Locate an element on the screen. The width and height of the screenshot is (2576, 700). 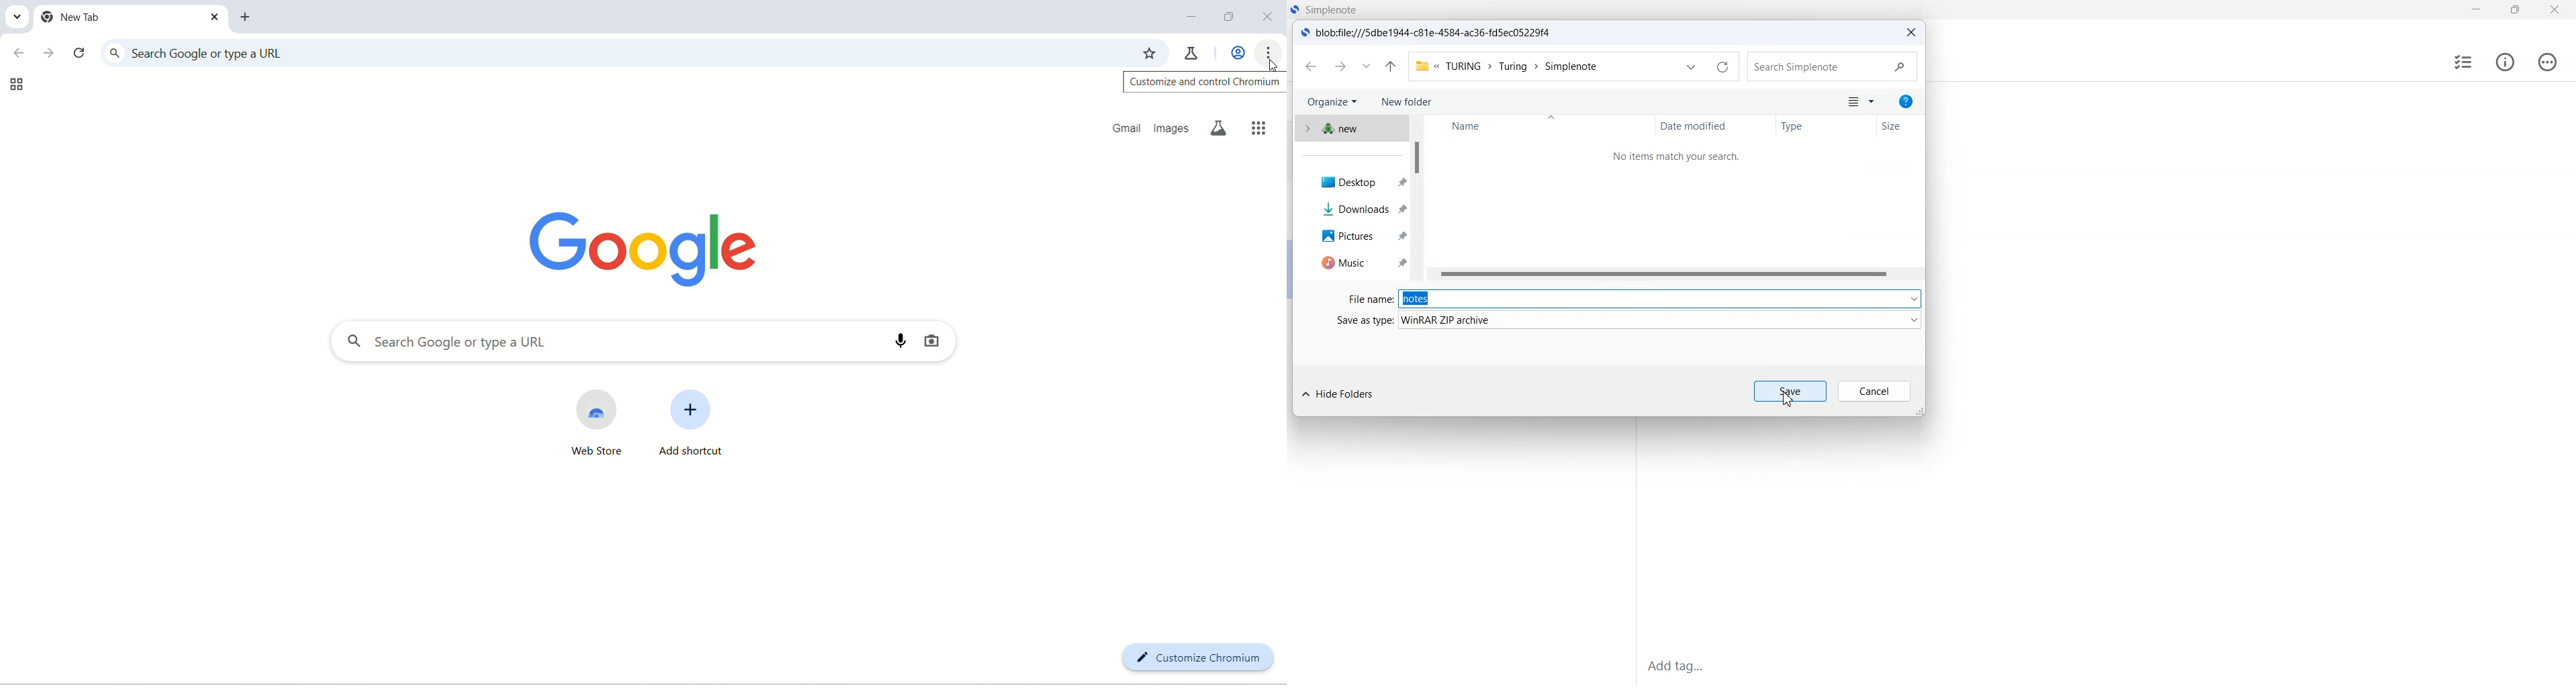
Name is located at coordinates (1543, 126).